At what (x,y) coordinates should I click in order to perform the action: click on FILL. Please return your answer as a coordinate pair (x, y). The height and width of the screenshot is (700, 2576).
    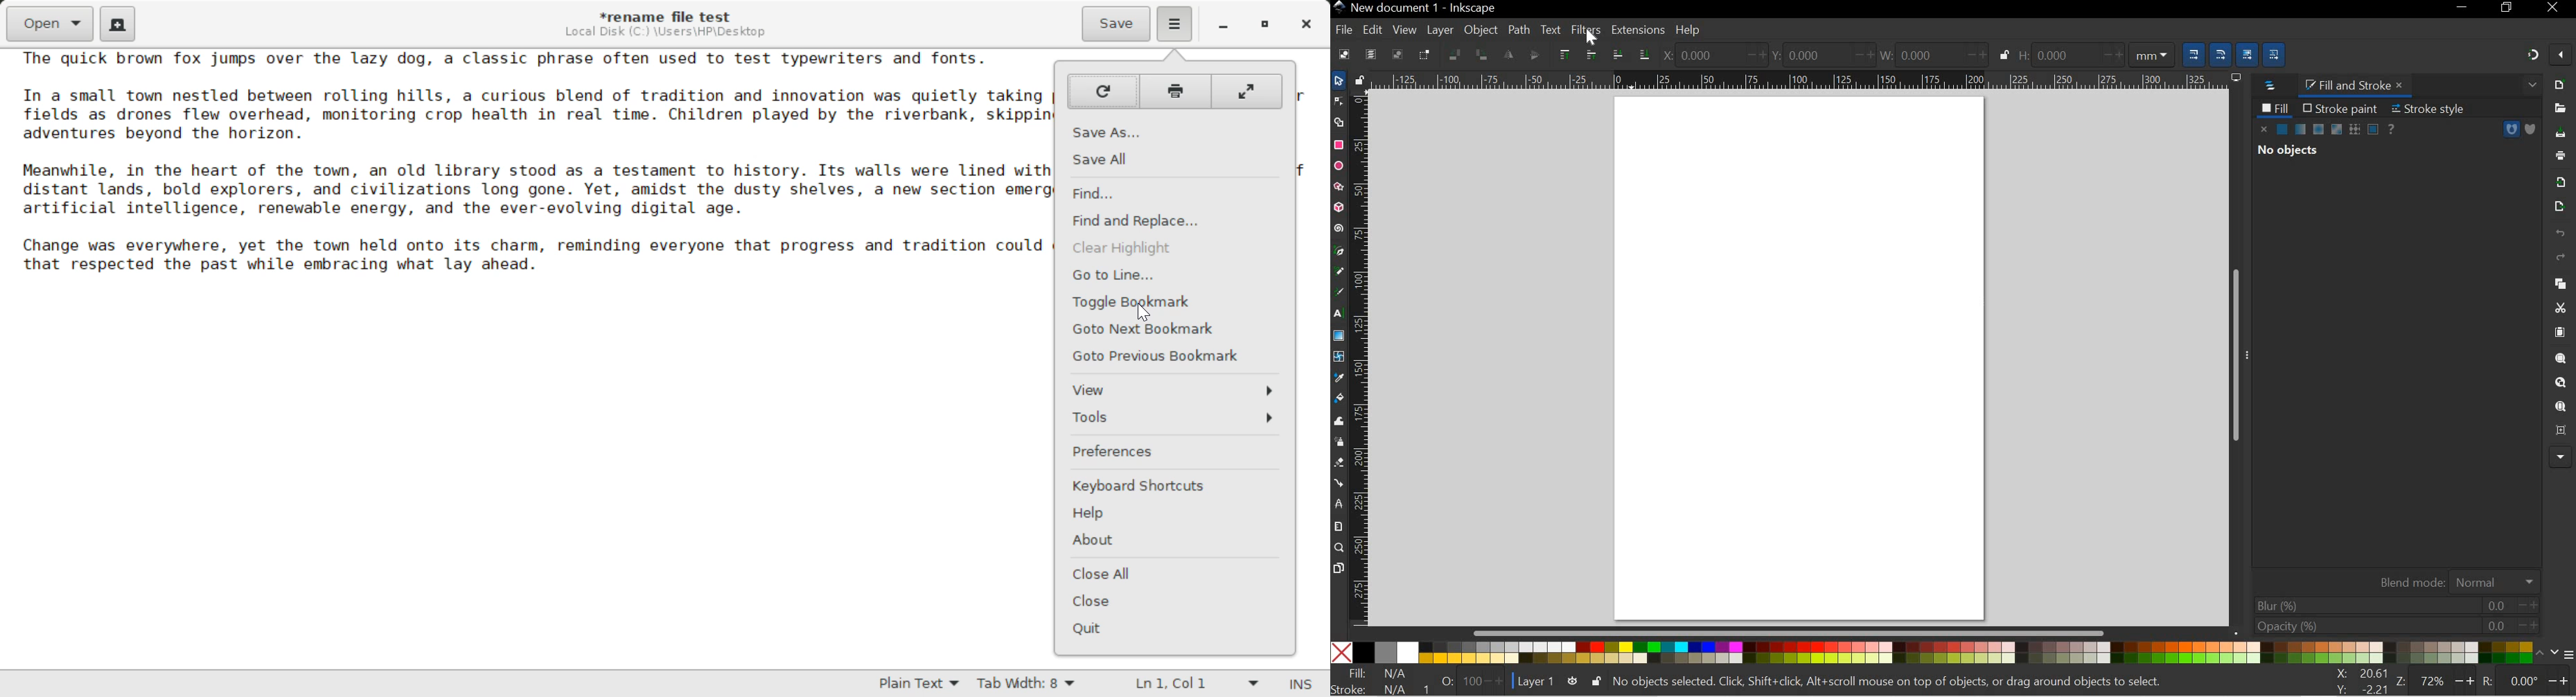
    Looking at the image, I should click on (2275, 108).